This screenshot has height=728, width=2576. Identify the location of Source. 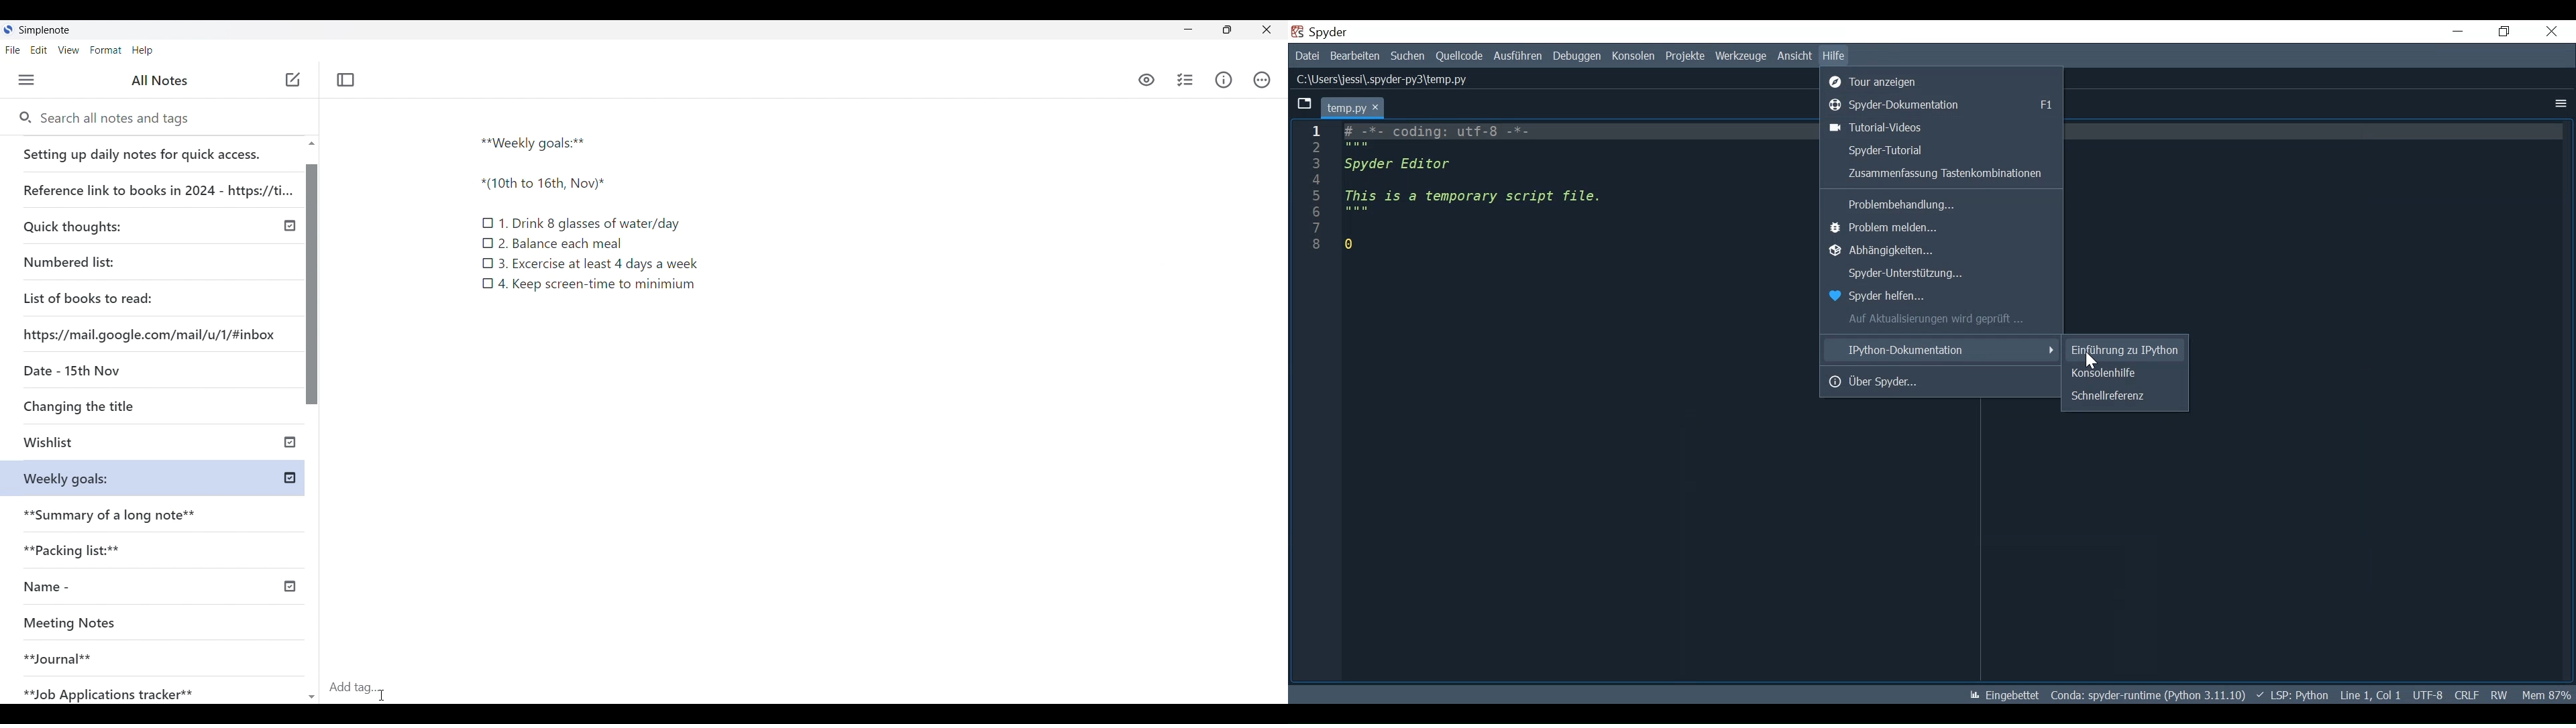
(1459, 56).